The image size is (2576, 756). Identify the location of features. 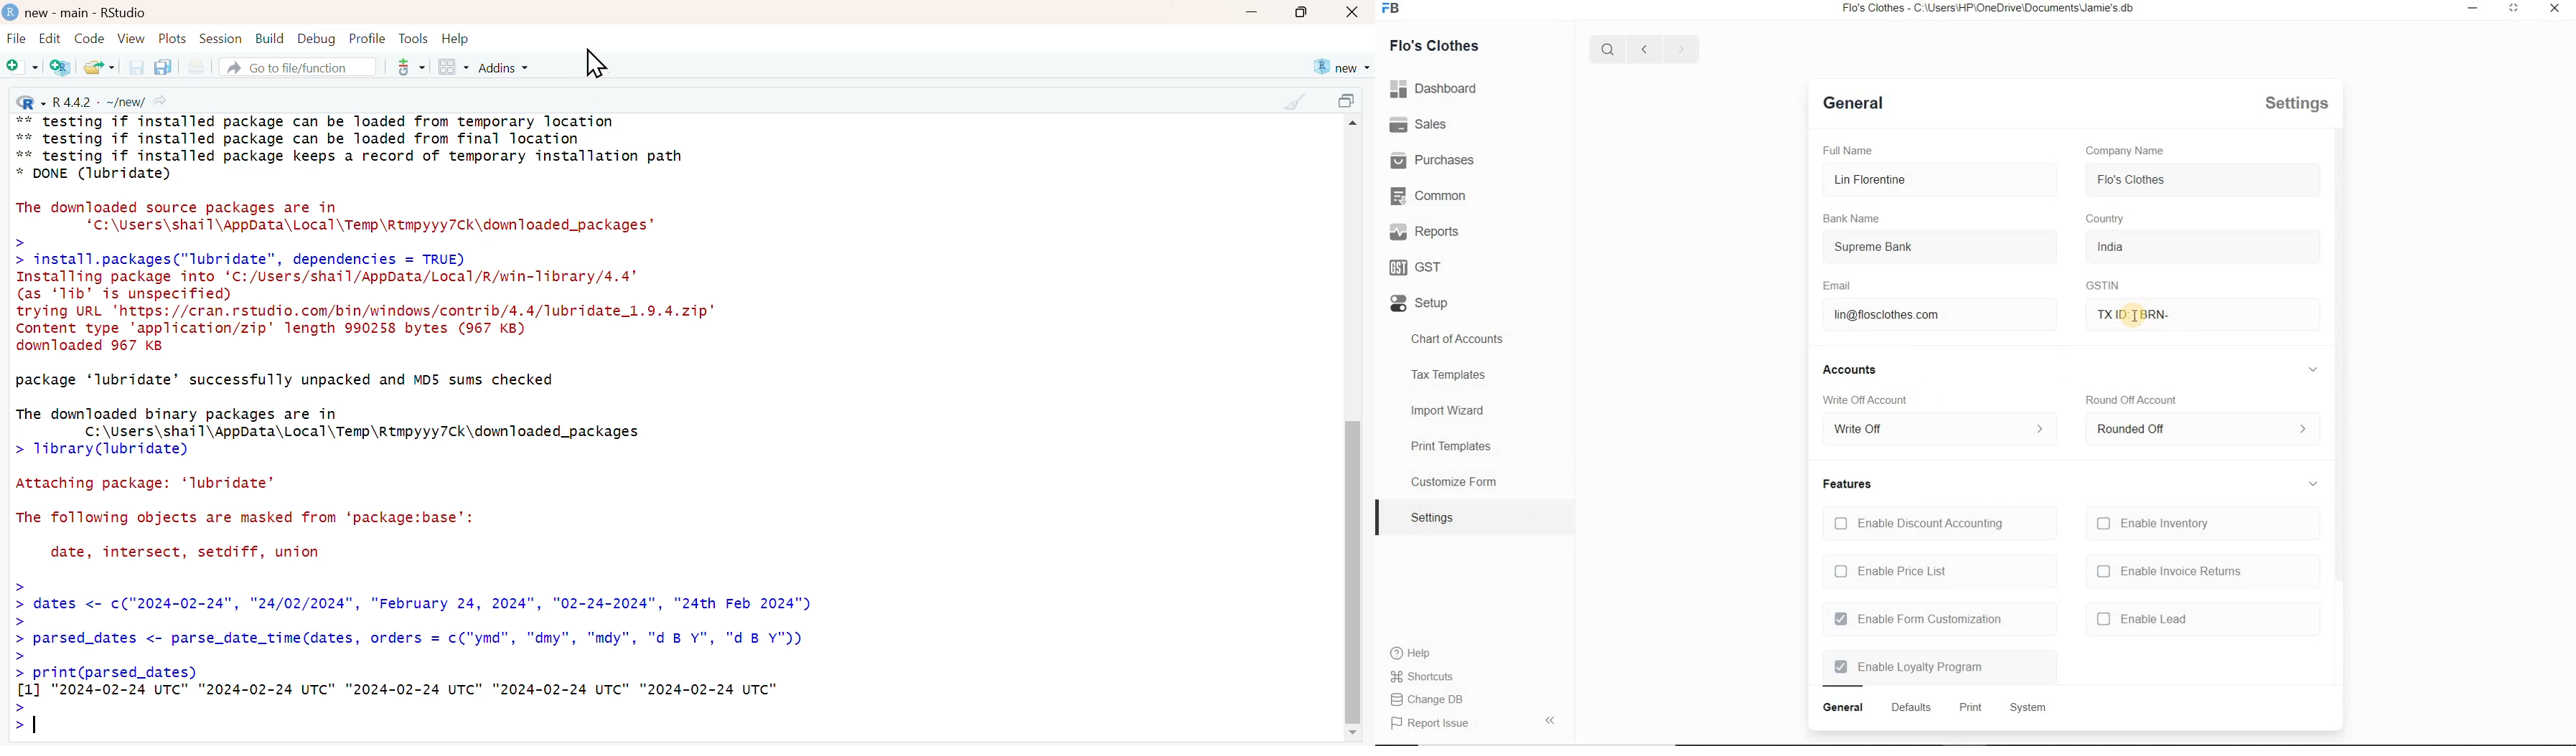
(1848, 484).